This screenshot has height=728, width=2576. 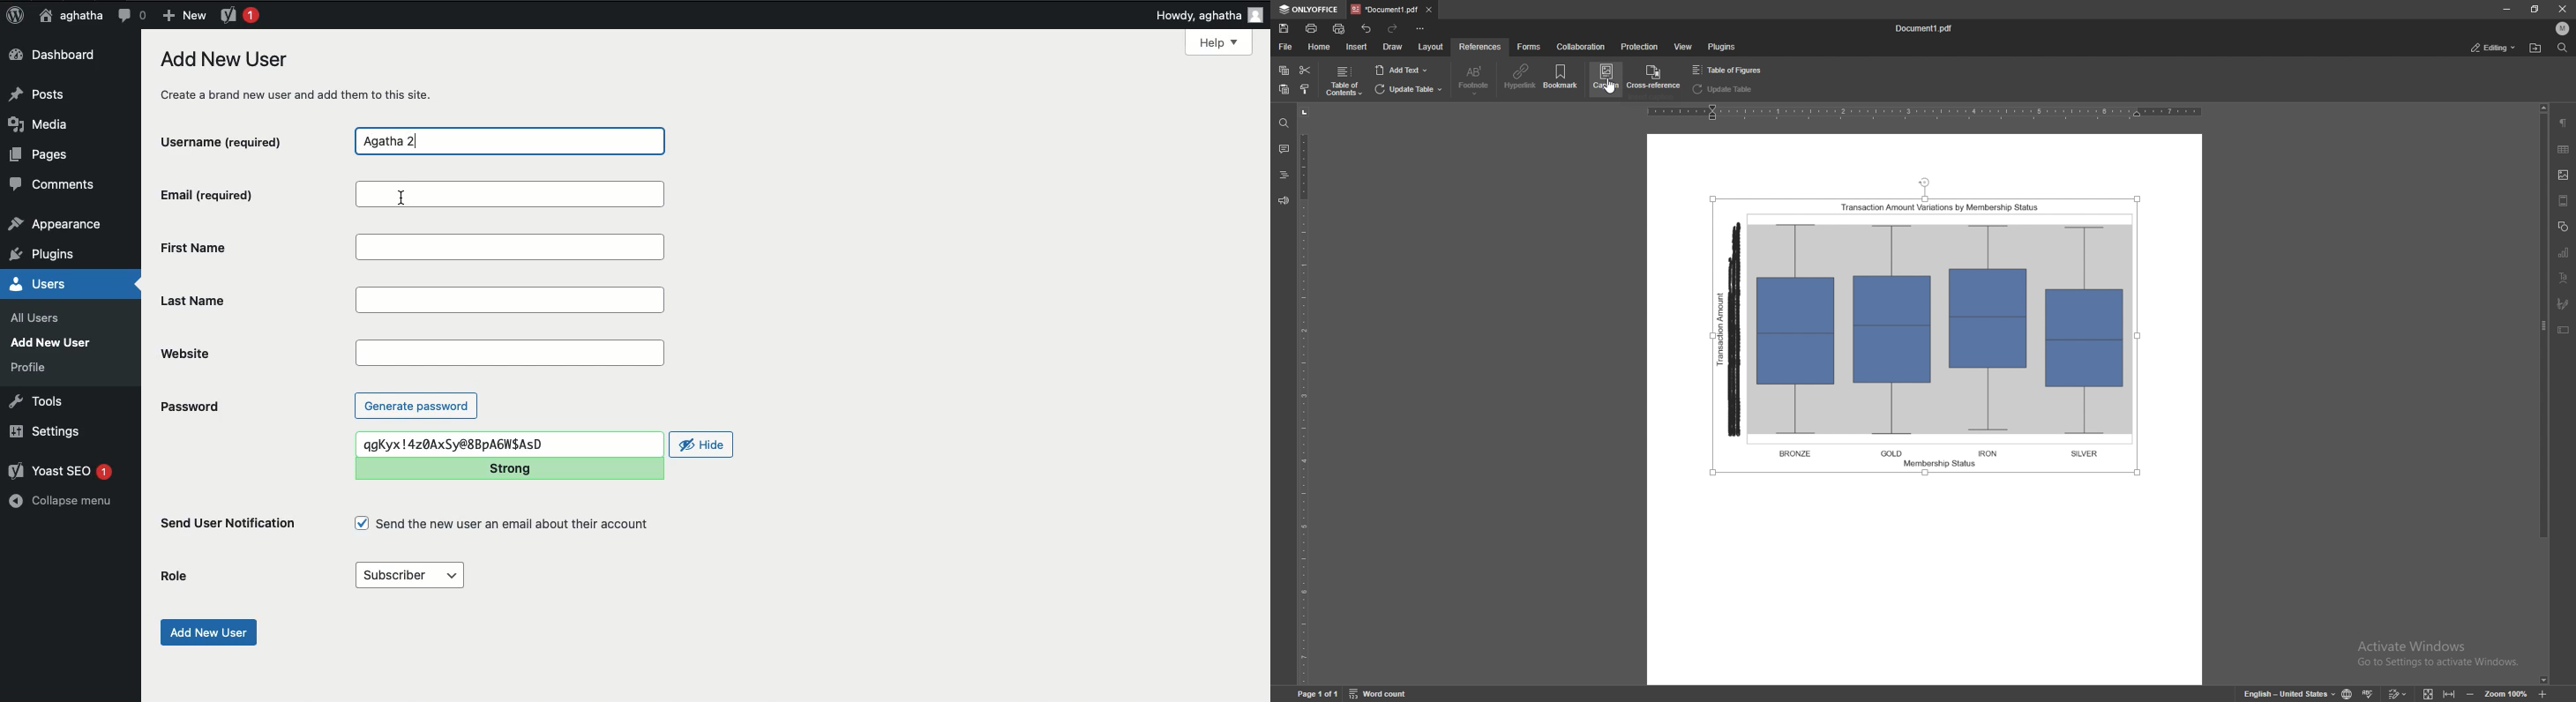 What do you see at coordinates (2564, 123) in the screenshot?
I see `paragraph` at bounding box center [2564, 123].